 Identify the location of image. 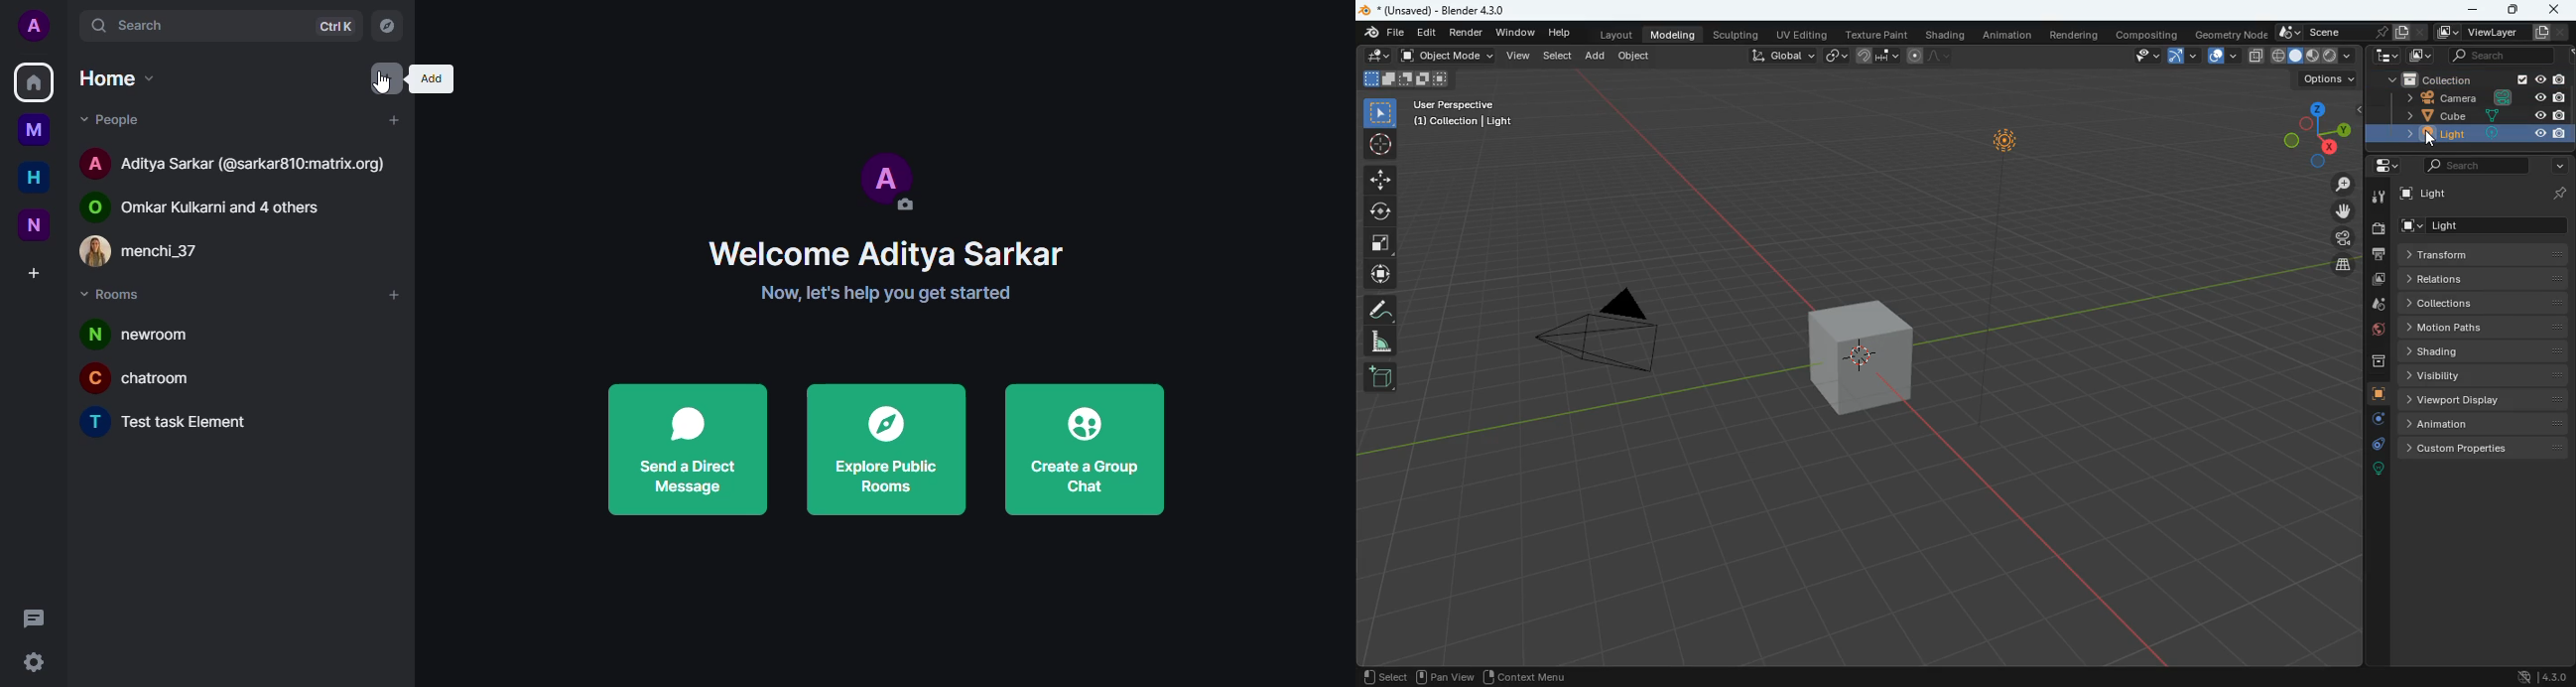
(2378, 280).